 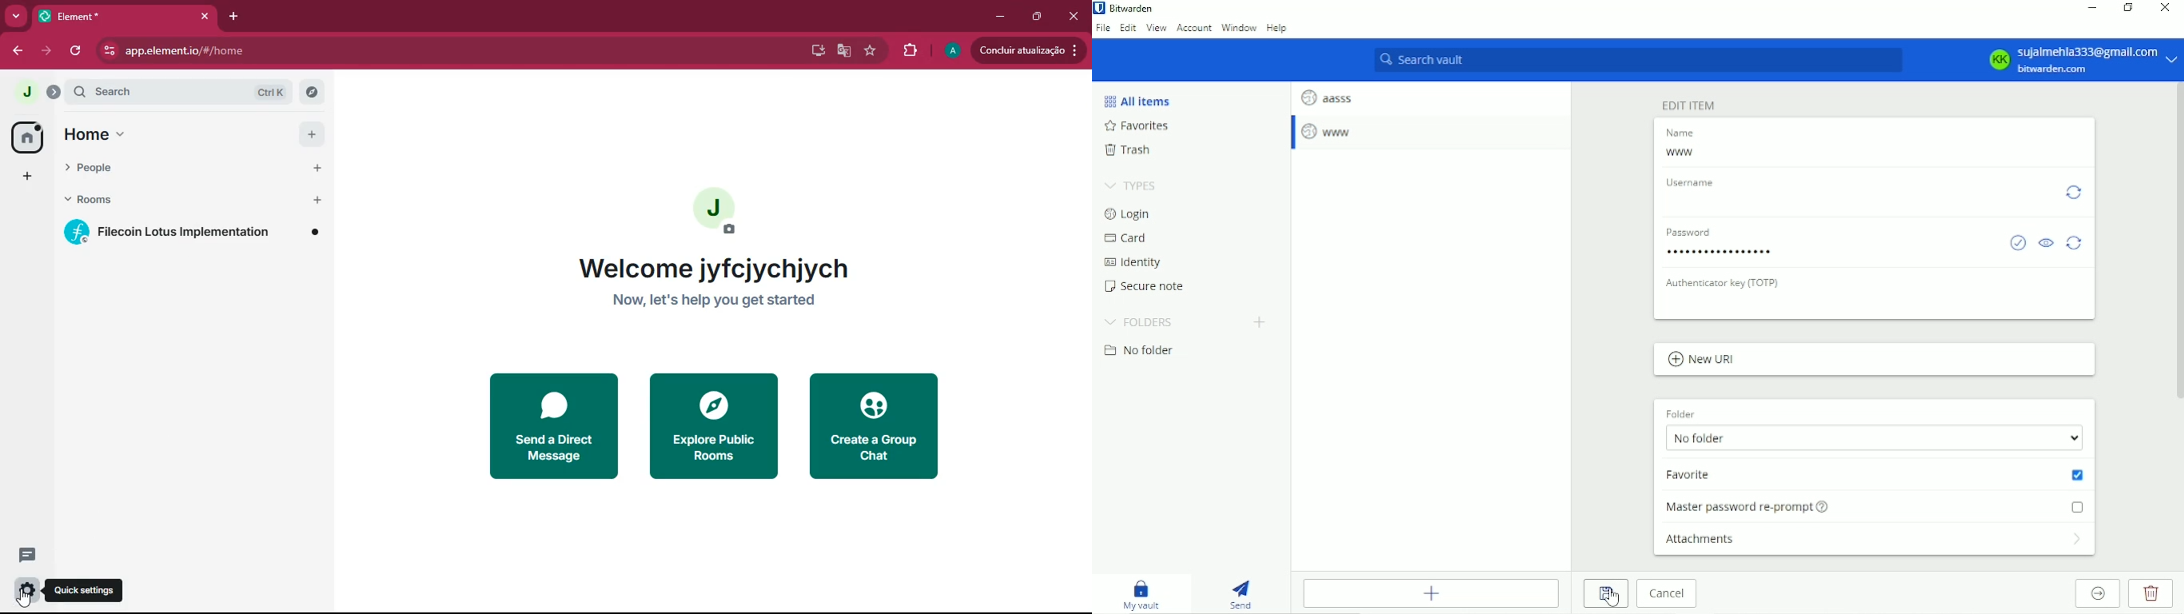 What do you see at coordinates (1029, 50) in the screenshot?
I see `conduir atualizacao` at bounding box center [1029, 50].